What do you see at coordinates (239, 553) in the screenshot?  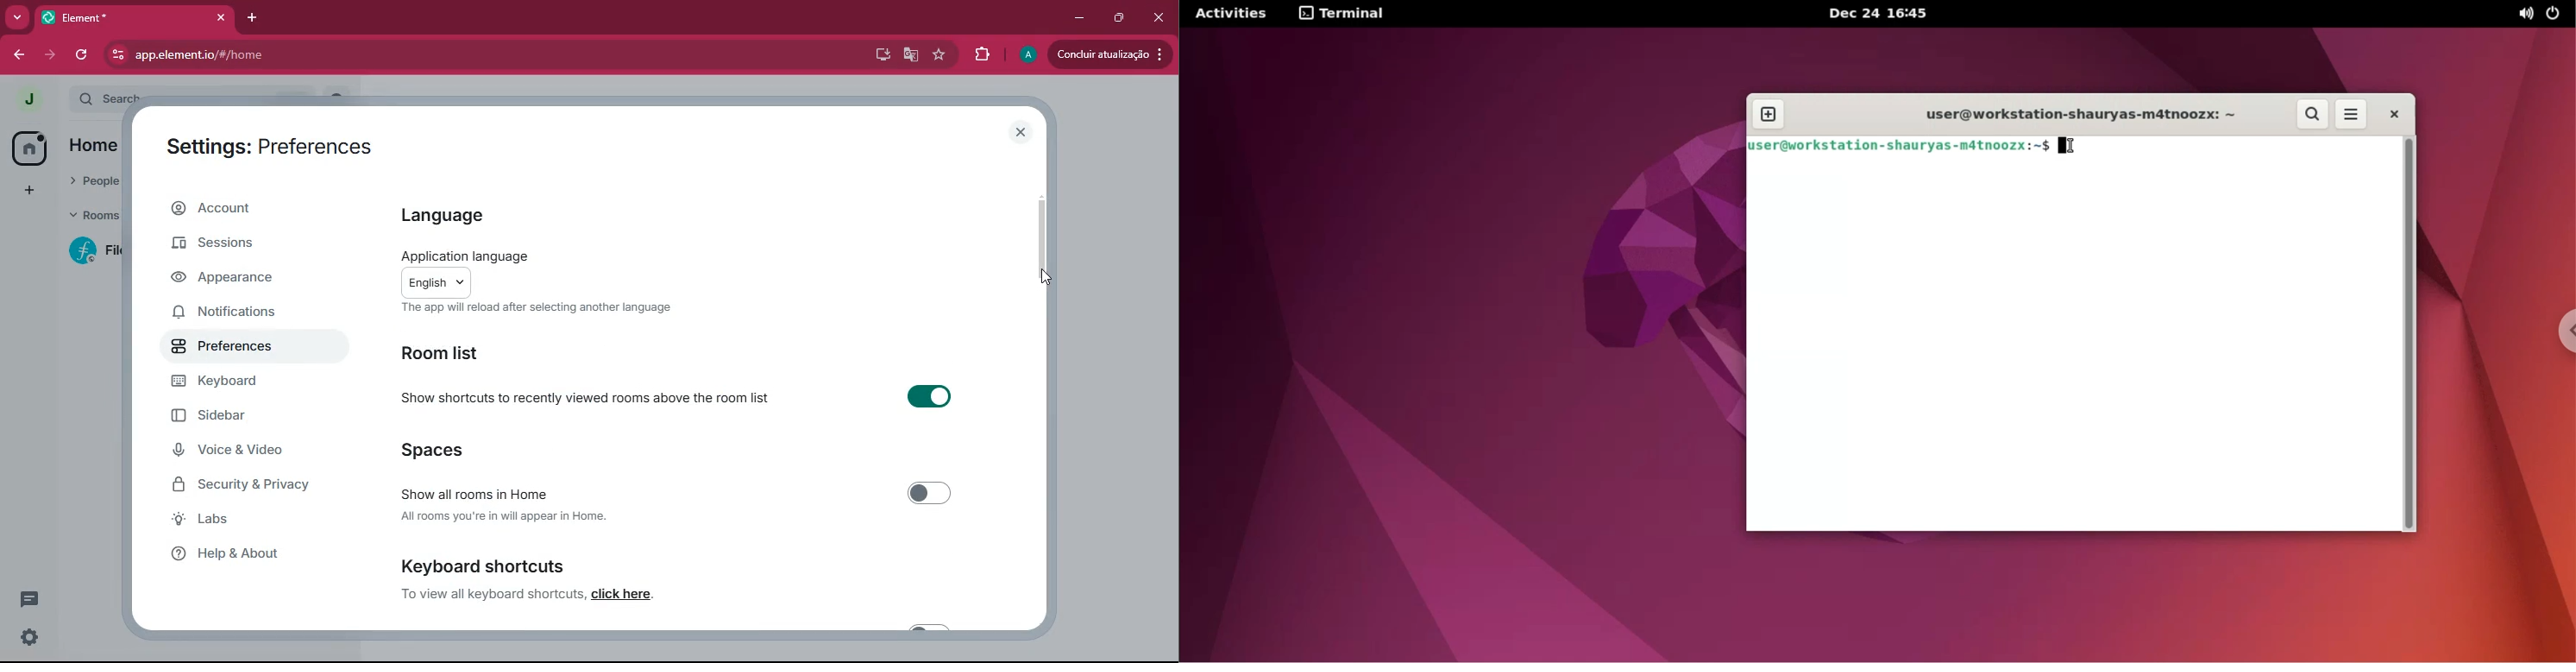 I see `help` at bounding box center [239, 553].